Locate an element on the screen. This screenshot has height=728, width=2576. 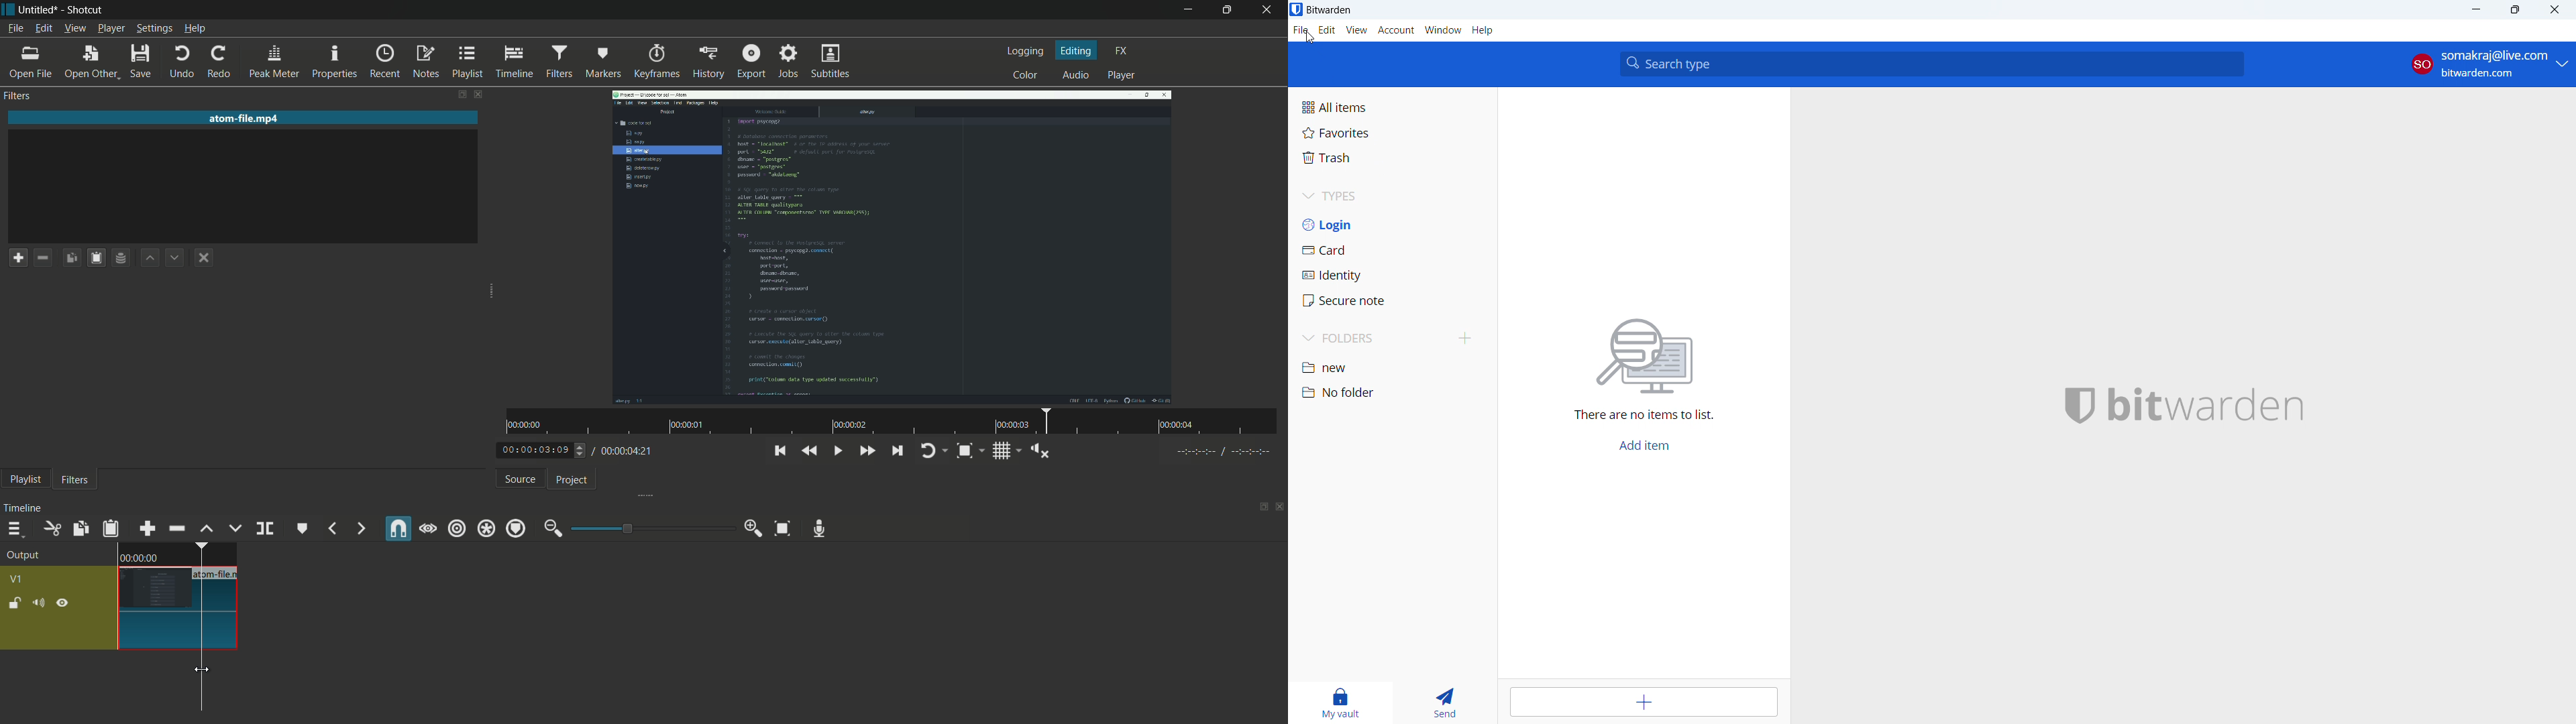
timeline menu is located at coordinates (14, 529).